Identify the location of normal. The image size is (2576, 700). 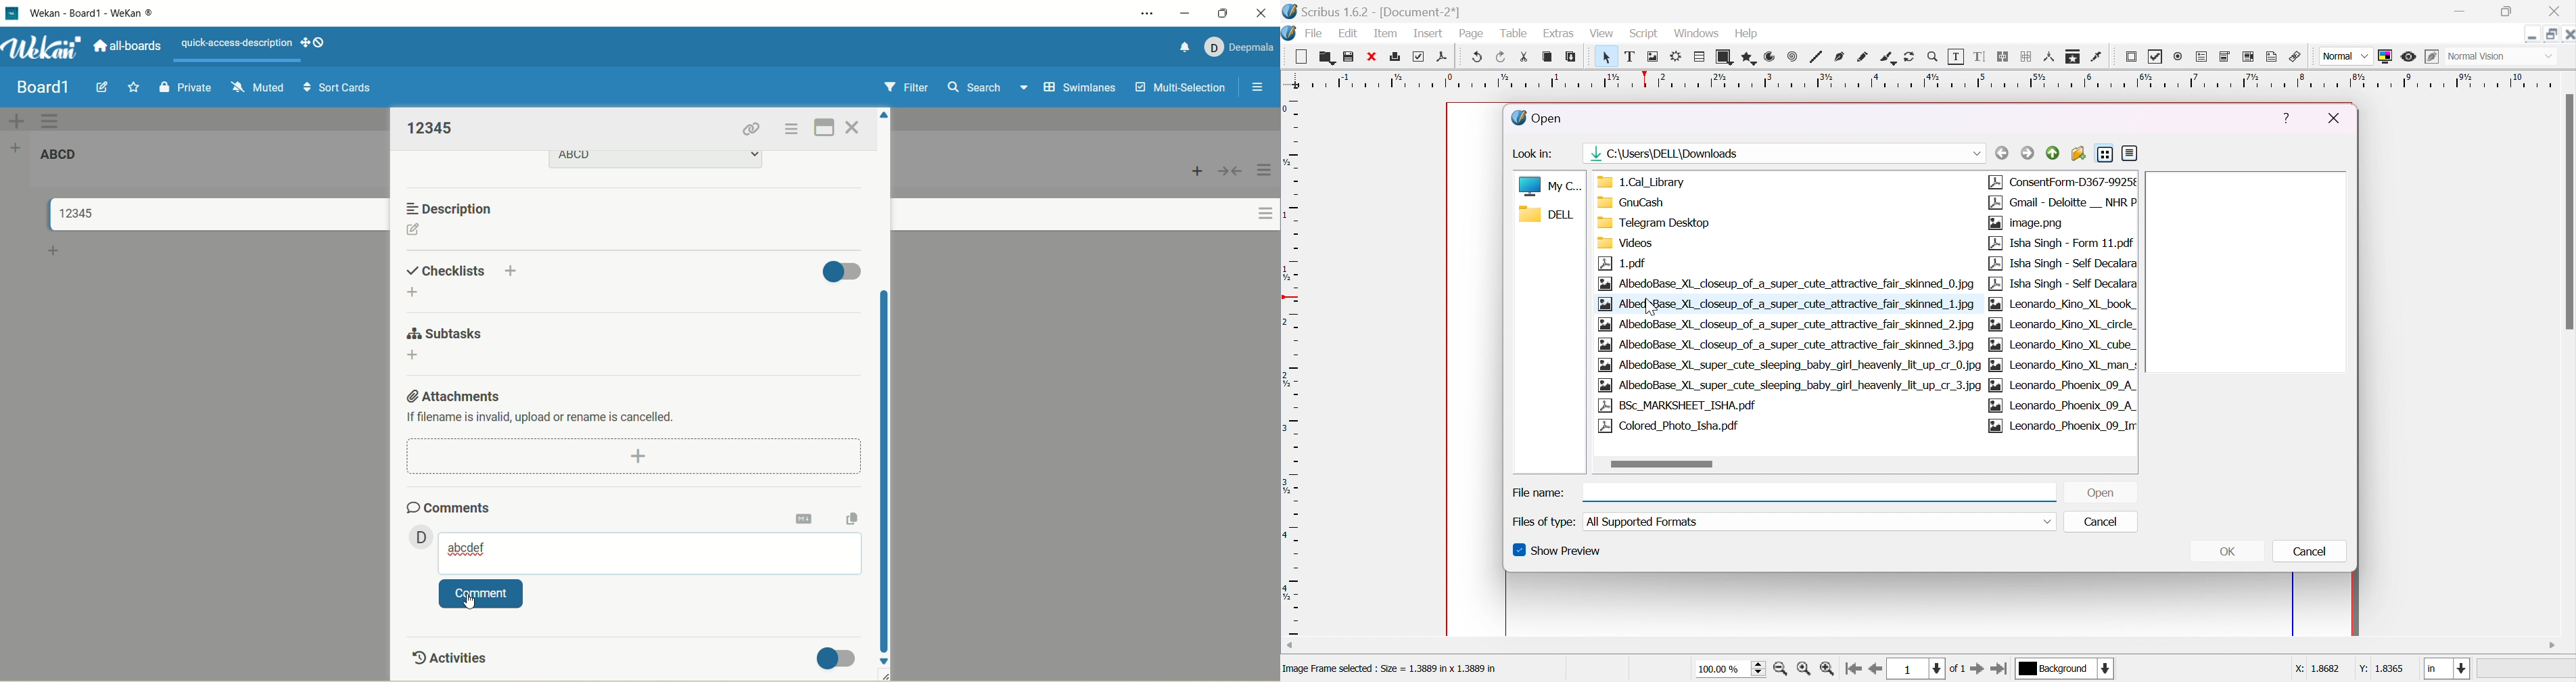
(2347, 57).